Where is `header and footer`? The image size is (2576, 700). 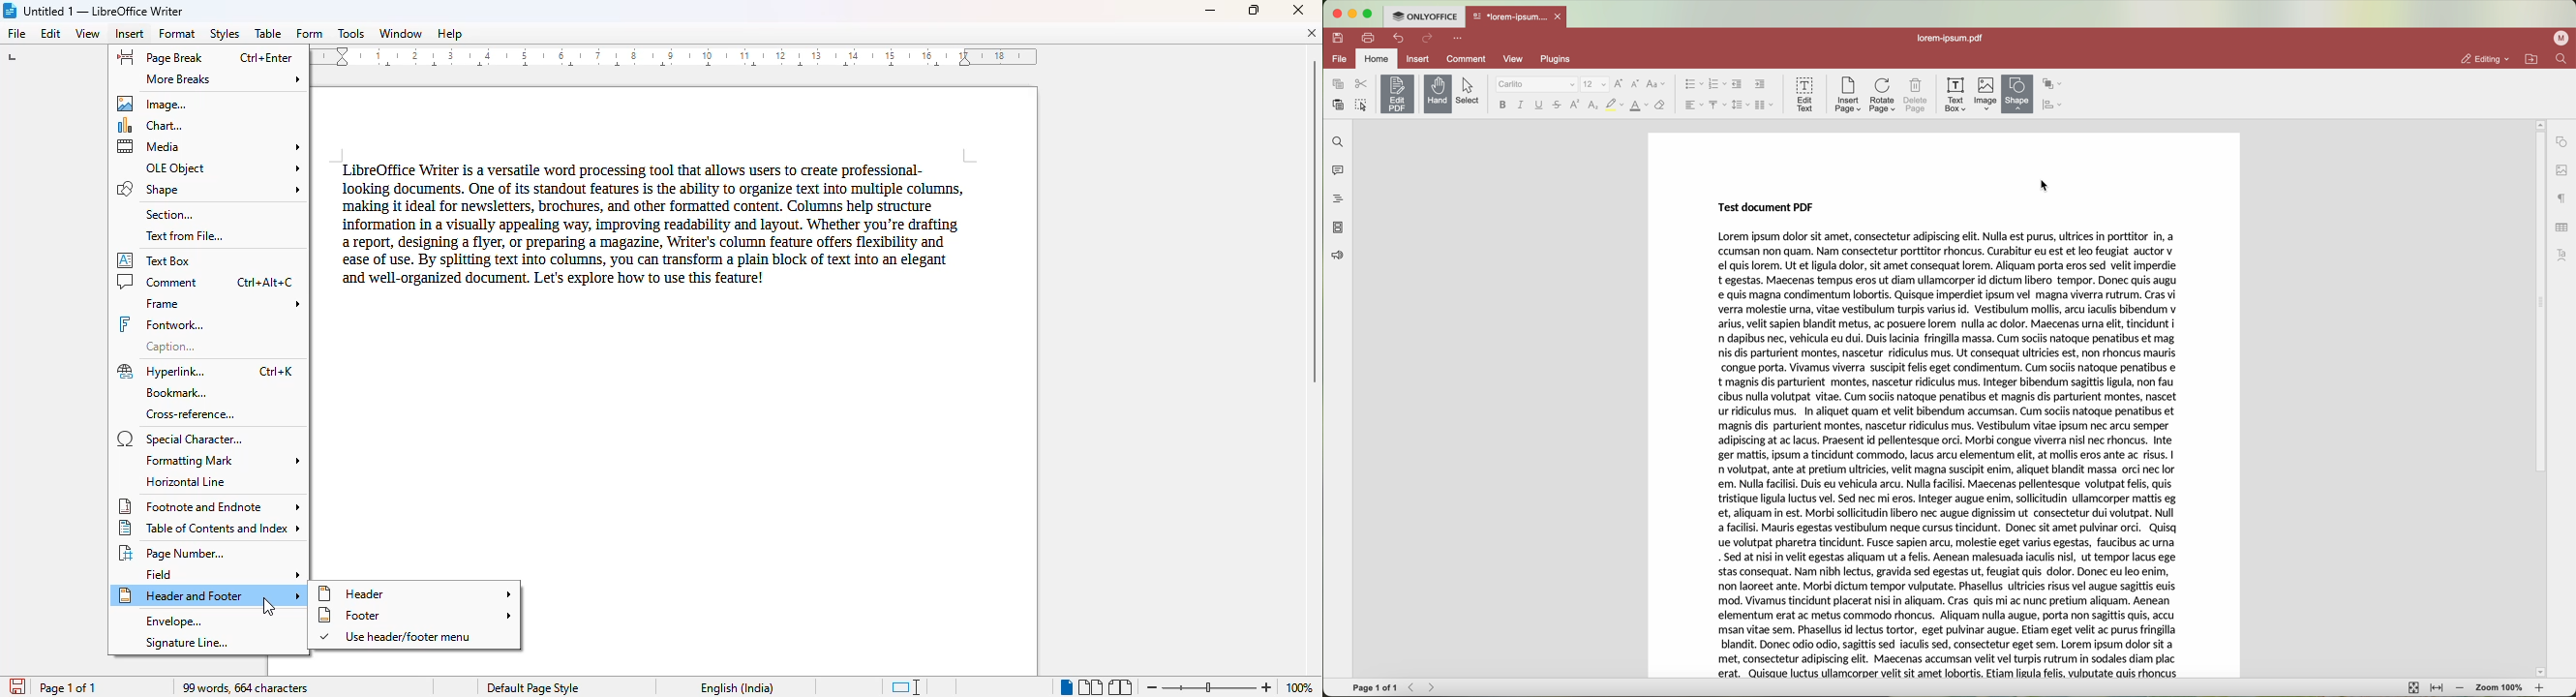
header and footer is located at coordinates (209, 595).